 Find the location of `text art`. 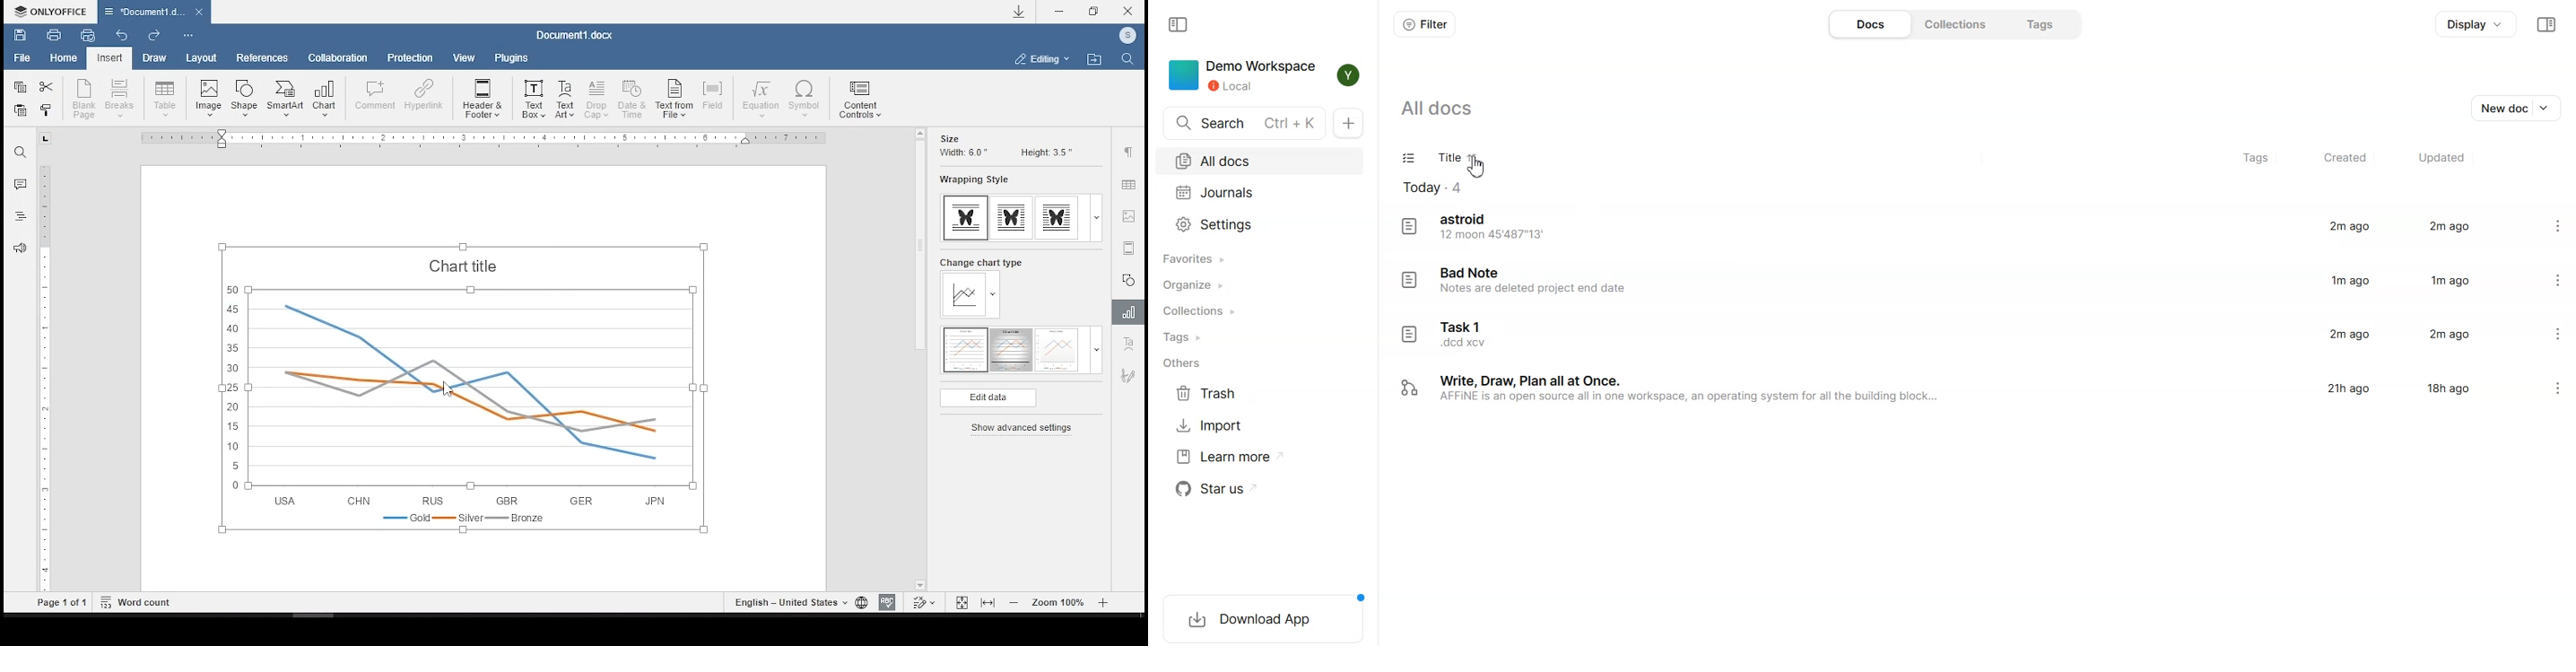

text art is located at coordinates (566, 99).